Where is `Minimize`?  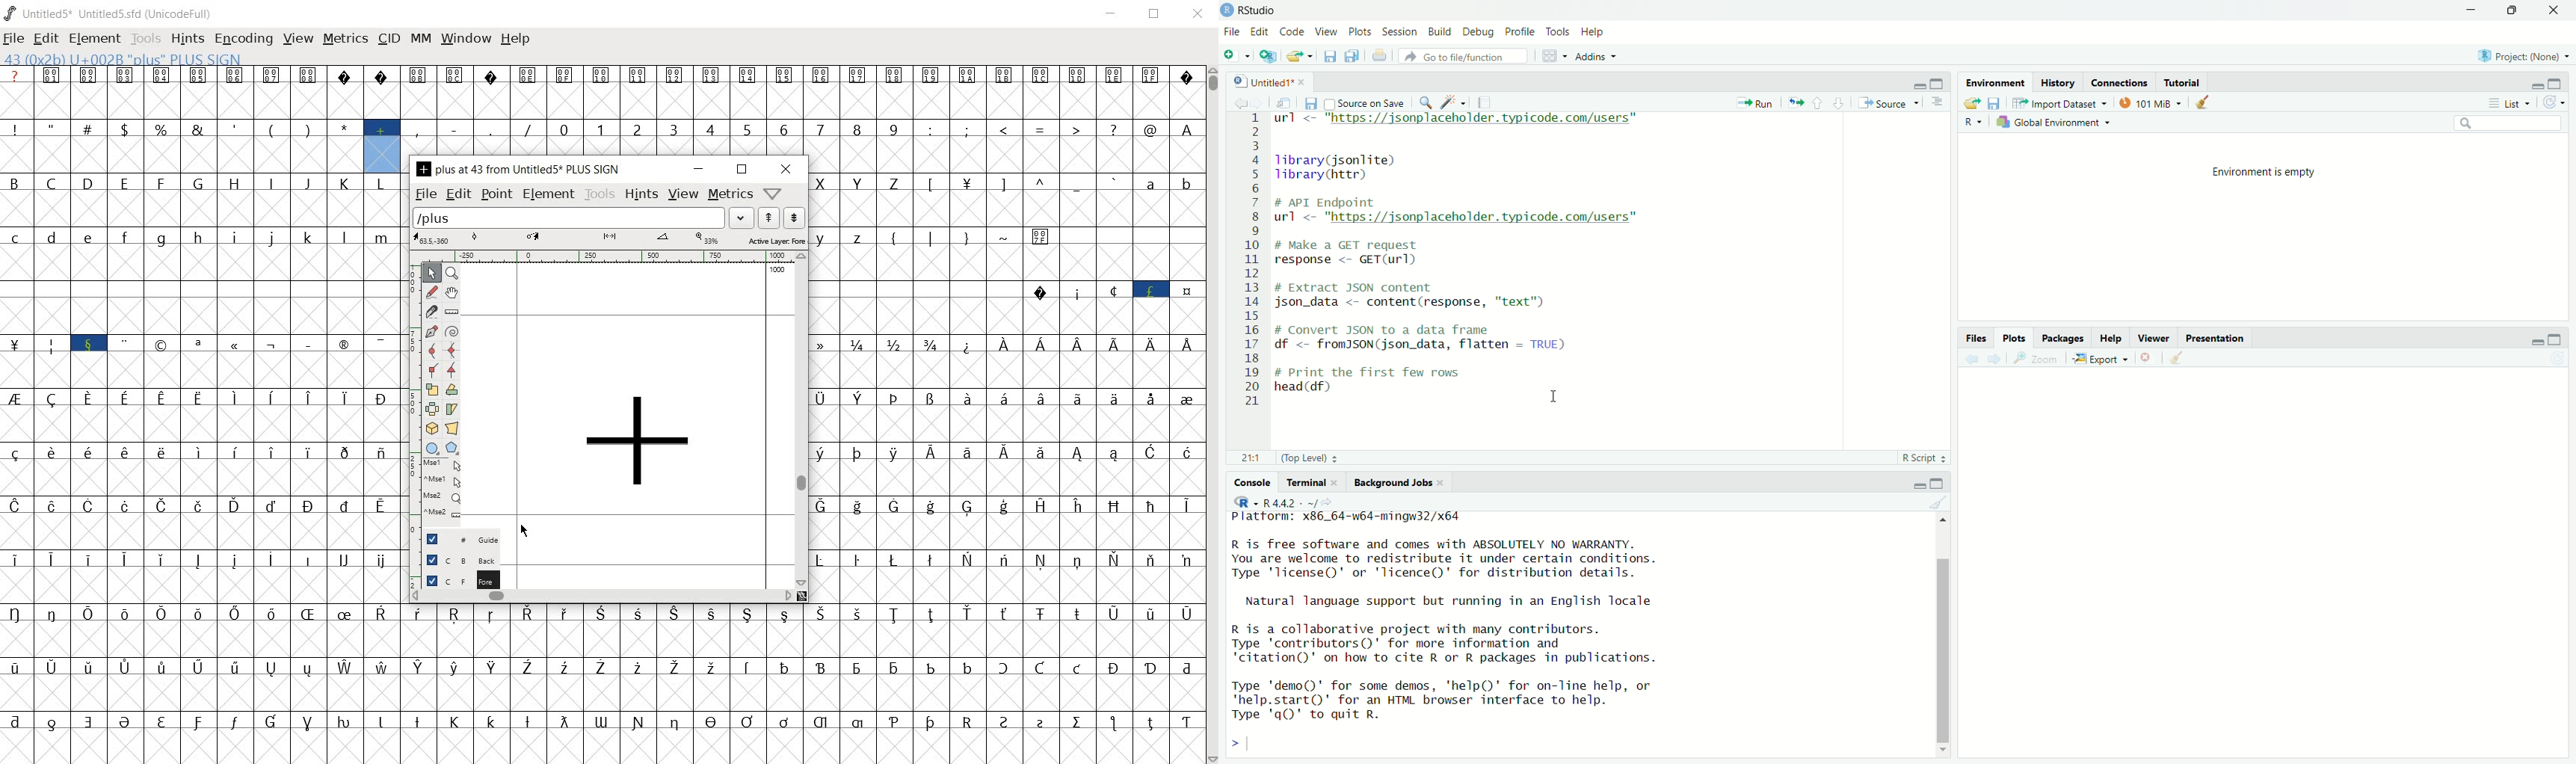 Minimize is located at coordinates (2536, 342).